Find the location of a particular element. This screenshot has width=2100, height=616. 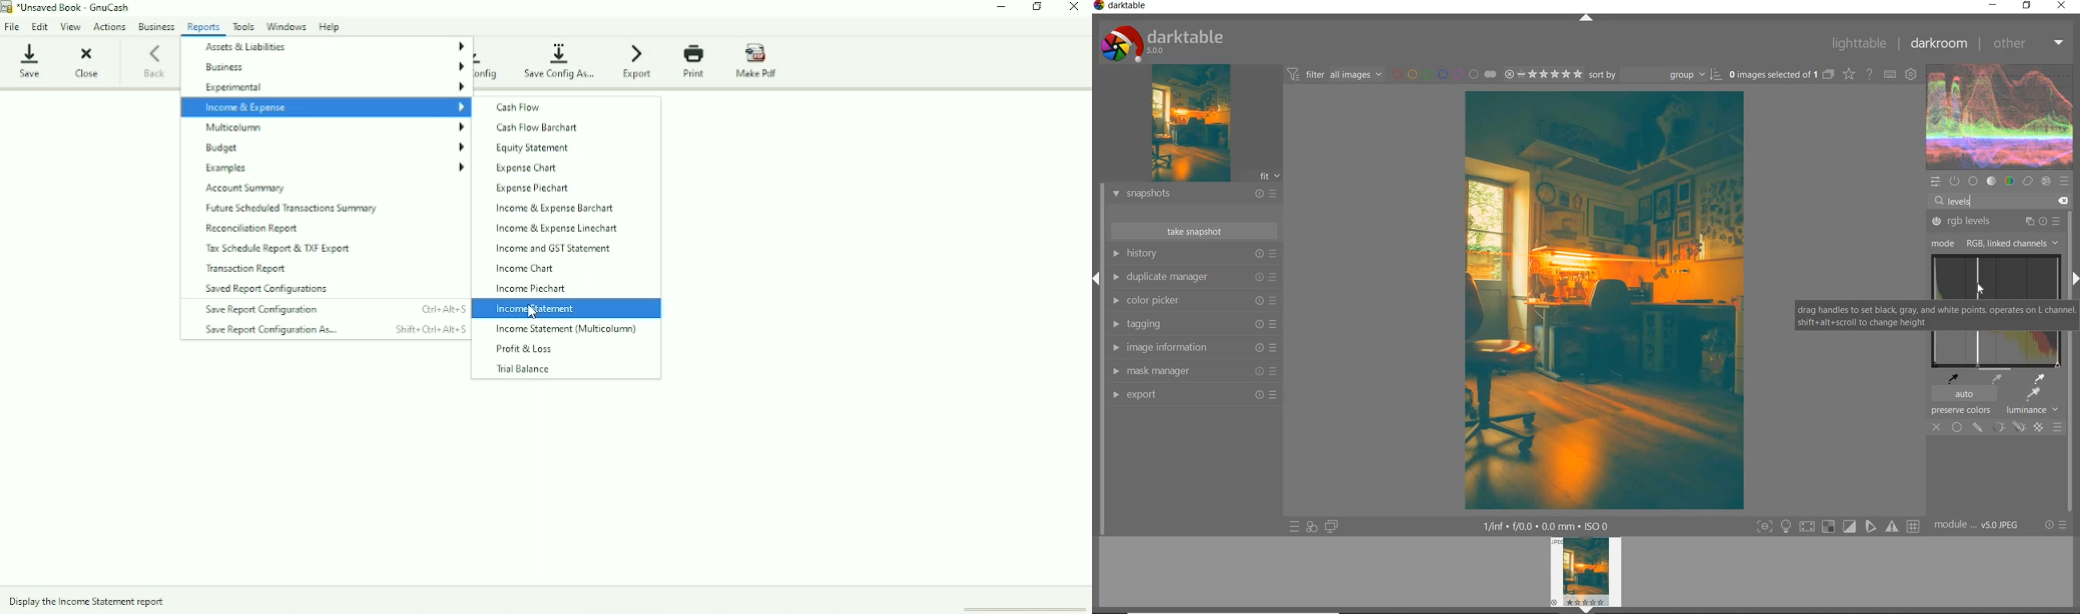

Business is located at coordinates (332, 67).